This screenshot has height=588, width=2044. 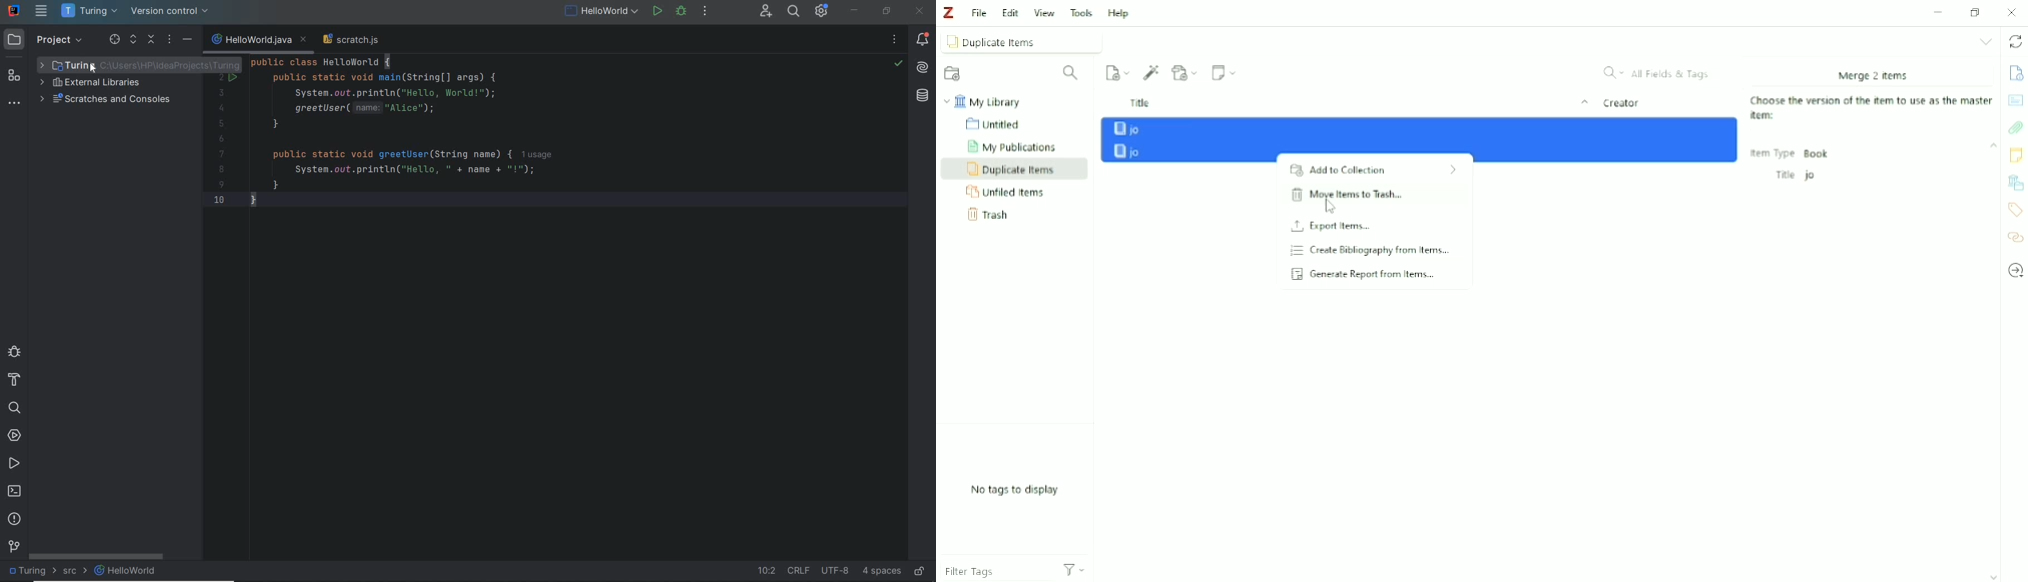 What do you see at coordinates (765, 571) in the screenshot?
I see `go to line` at bounding box center [765, 571].